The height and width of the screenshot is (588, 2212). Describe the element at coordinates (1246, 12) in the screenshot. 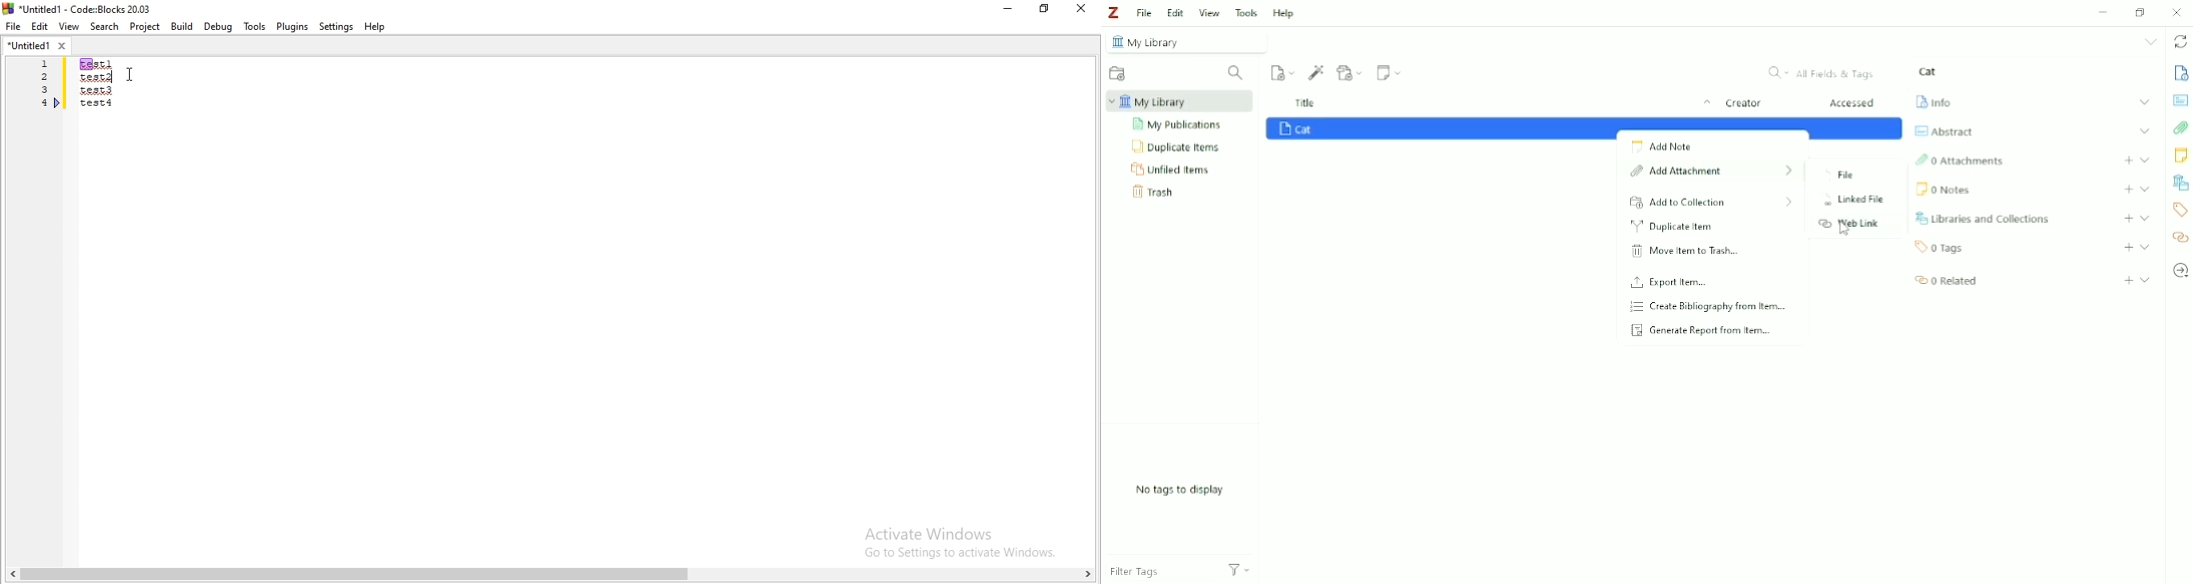

I see `Tools` at that location.